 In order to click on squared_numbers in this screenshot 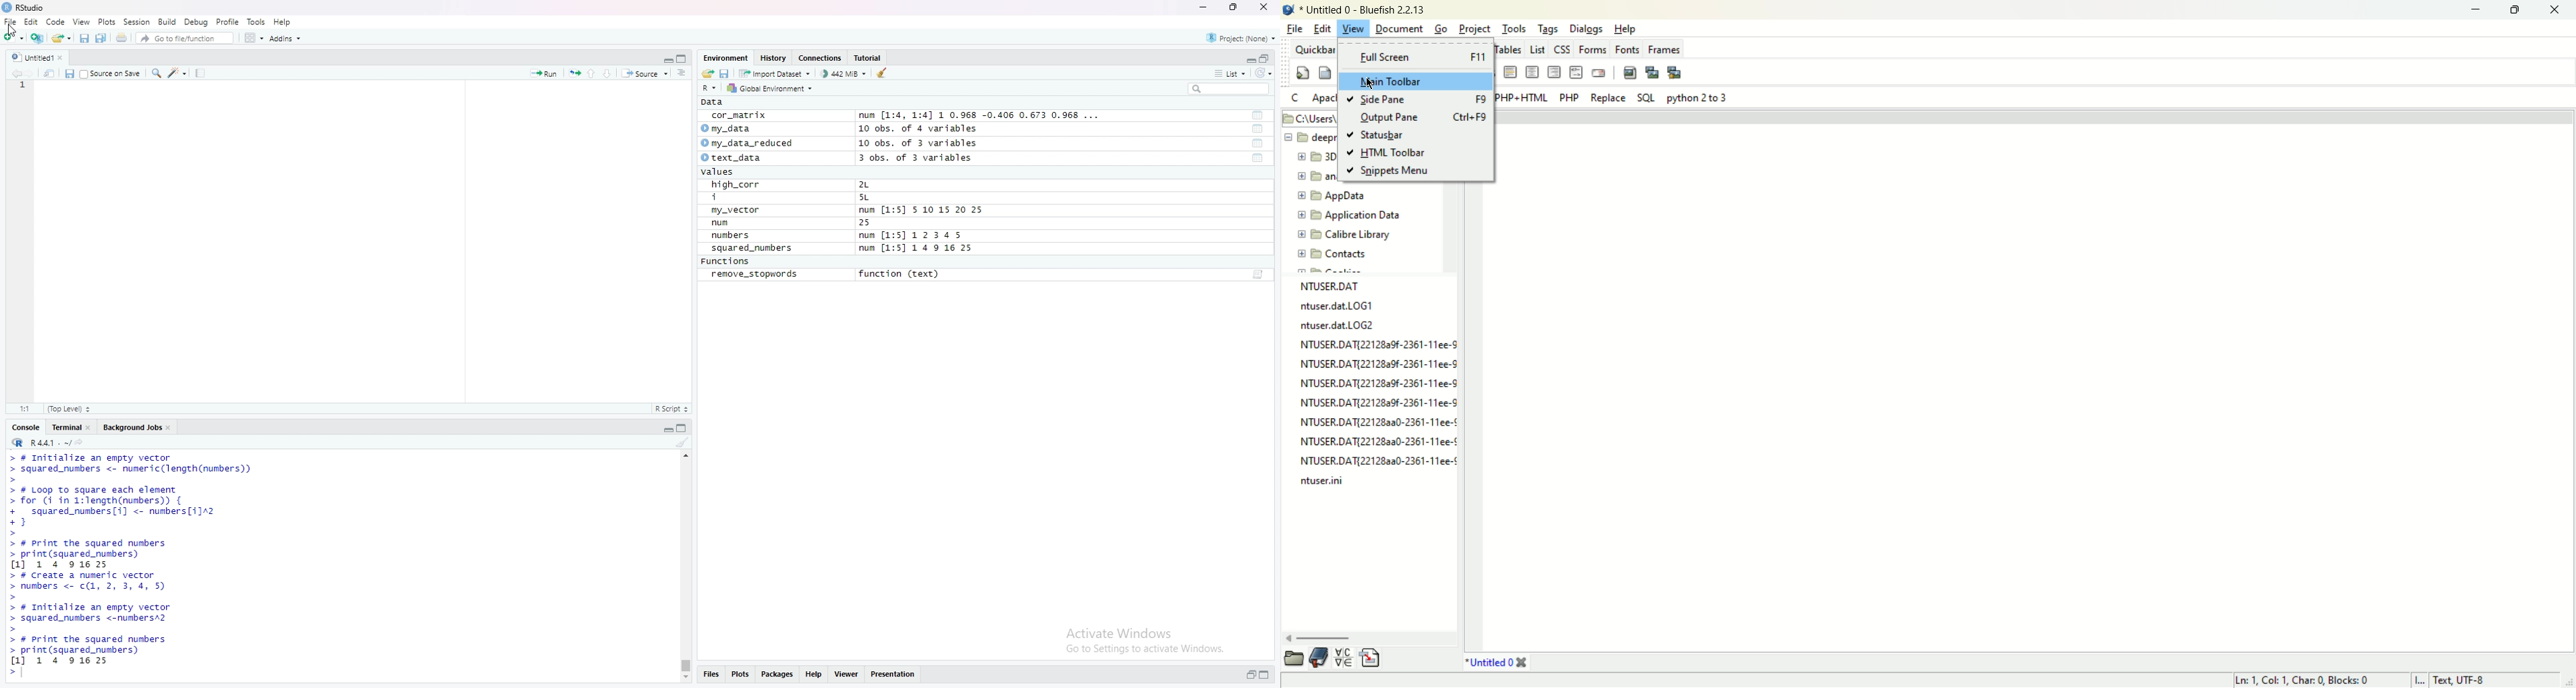, I will do `click(753, 247)`.